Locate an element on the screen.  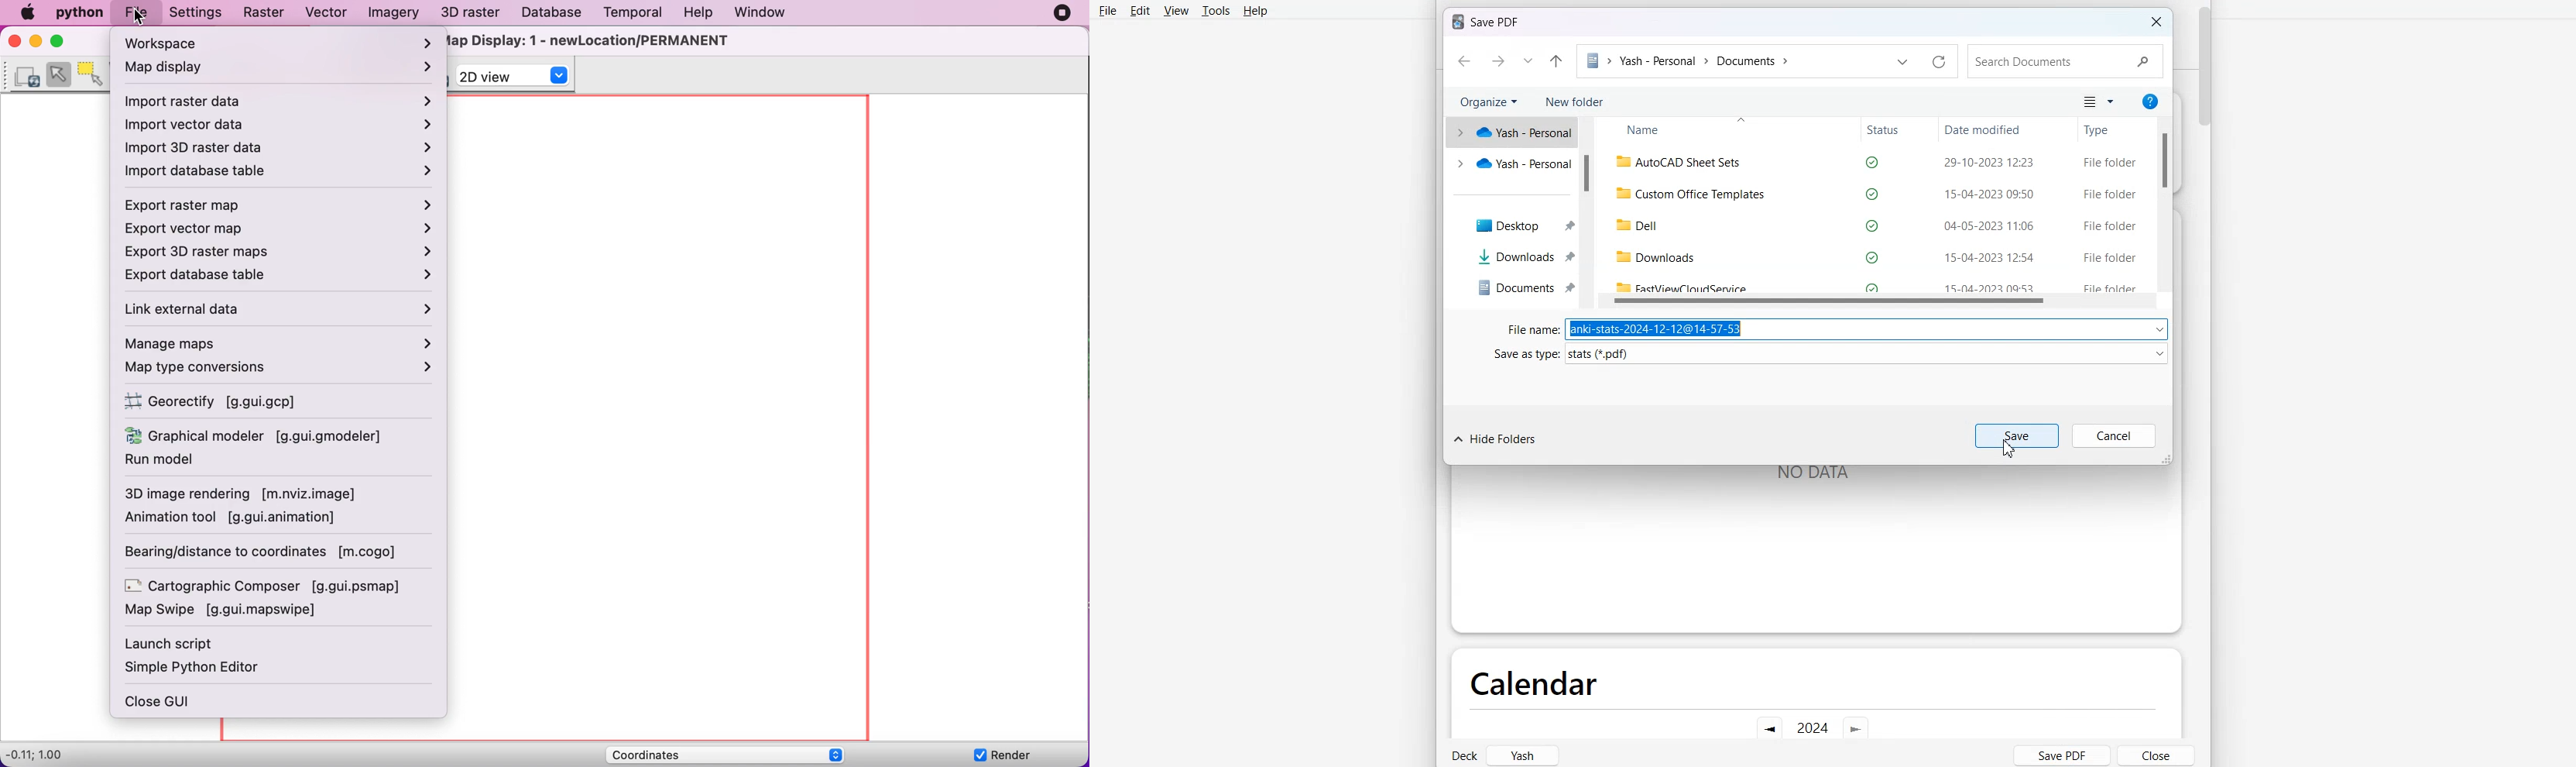
Save as type is located at coordinates (1830, 354).